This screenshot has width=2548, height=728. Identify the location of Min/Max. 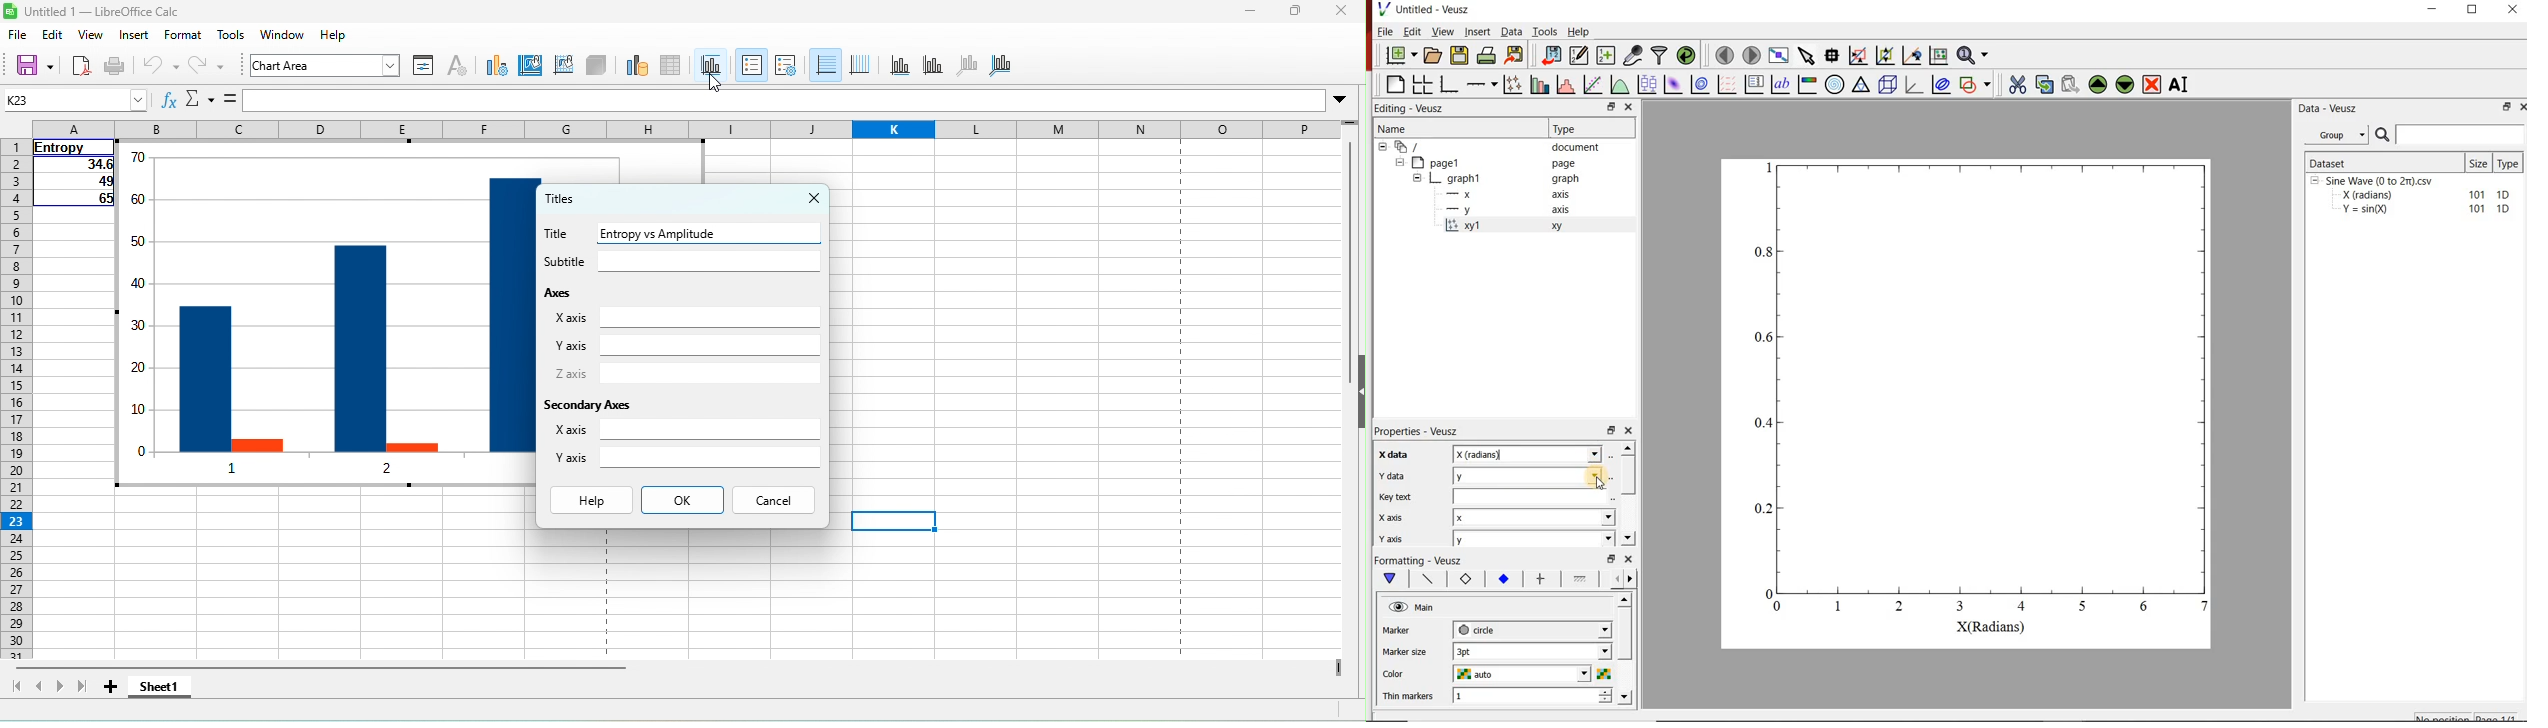
(2505, 108).